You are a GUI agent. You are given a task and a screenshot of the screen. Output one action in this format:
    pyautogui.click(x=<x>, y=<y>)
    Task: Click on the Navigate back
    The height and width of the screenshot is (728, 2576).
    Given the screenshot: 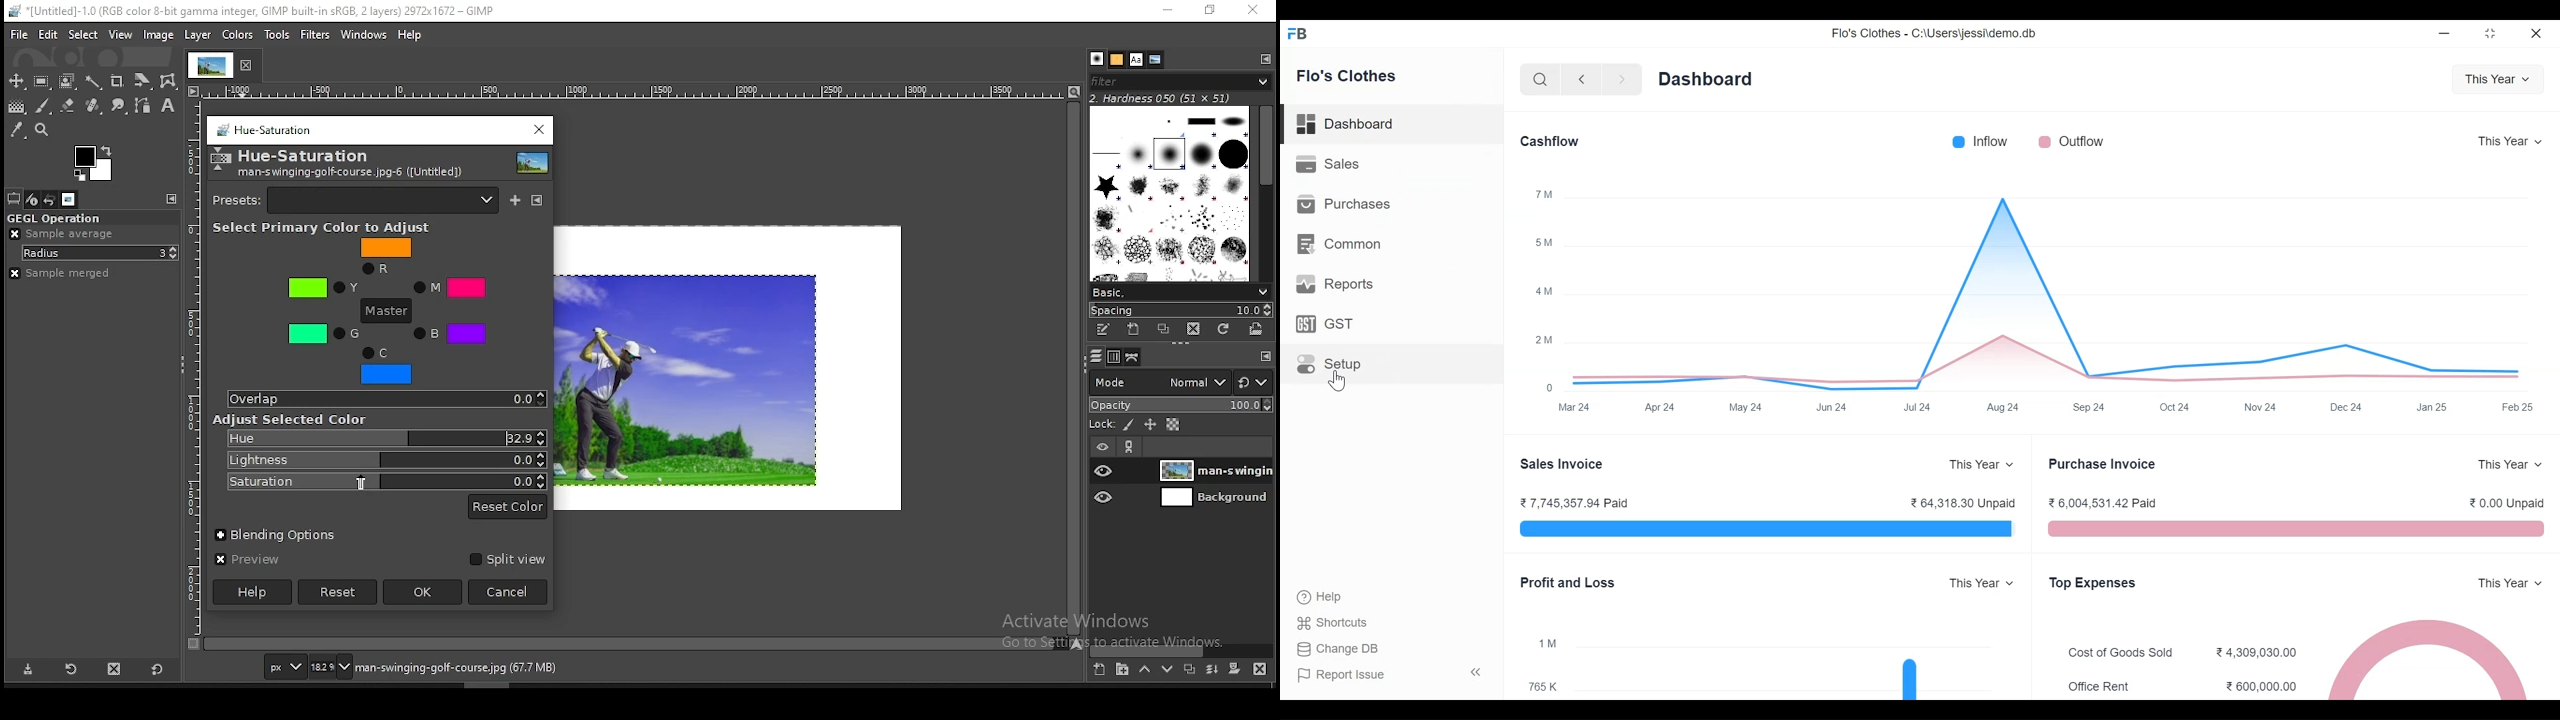 What is the action you would take?
    pyautogui.click(x=1579, y=79)
    